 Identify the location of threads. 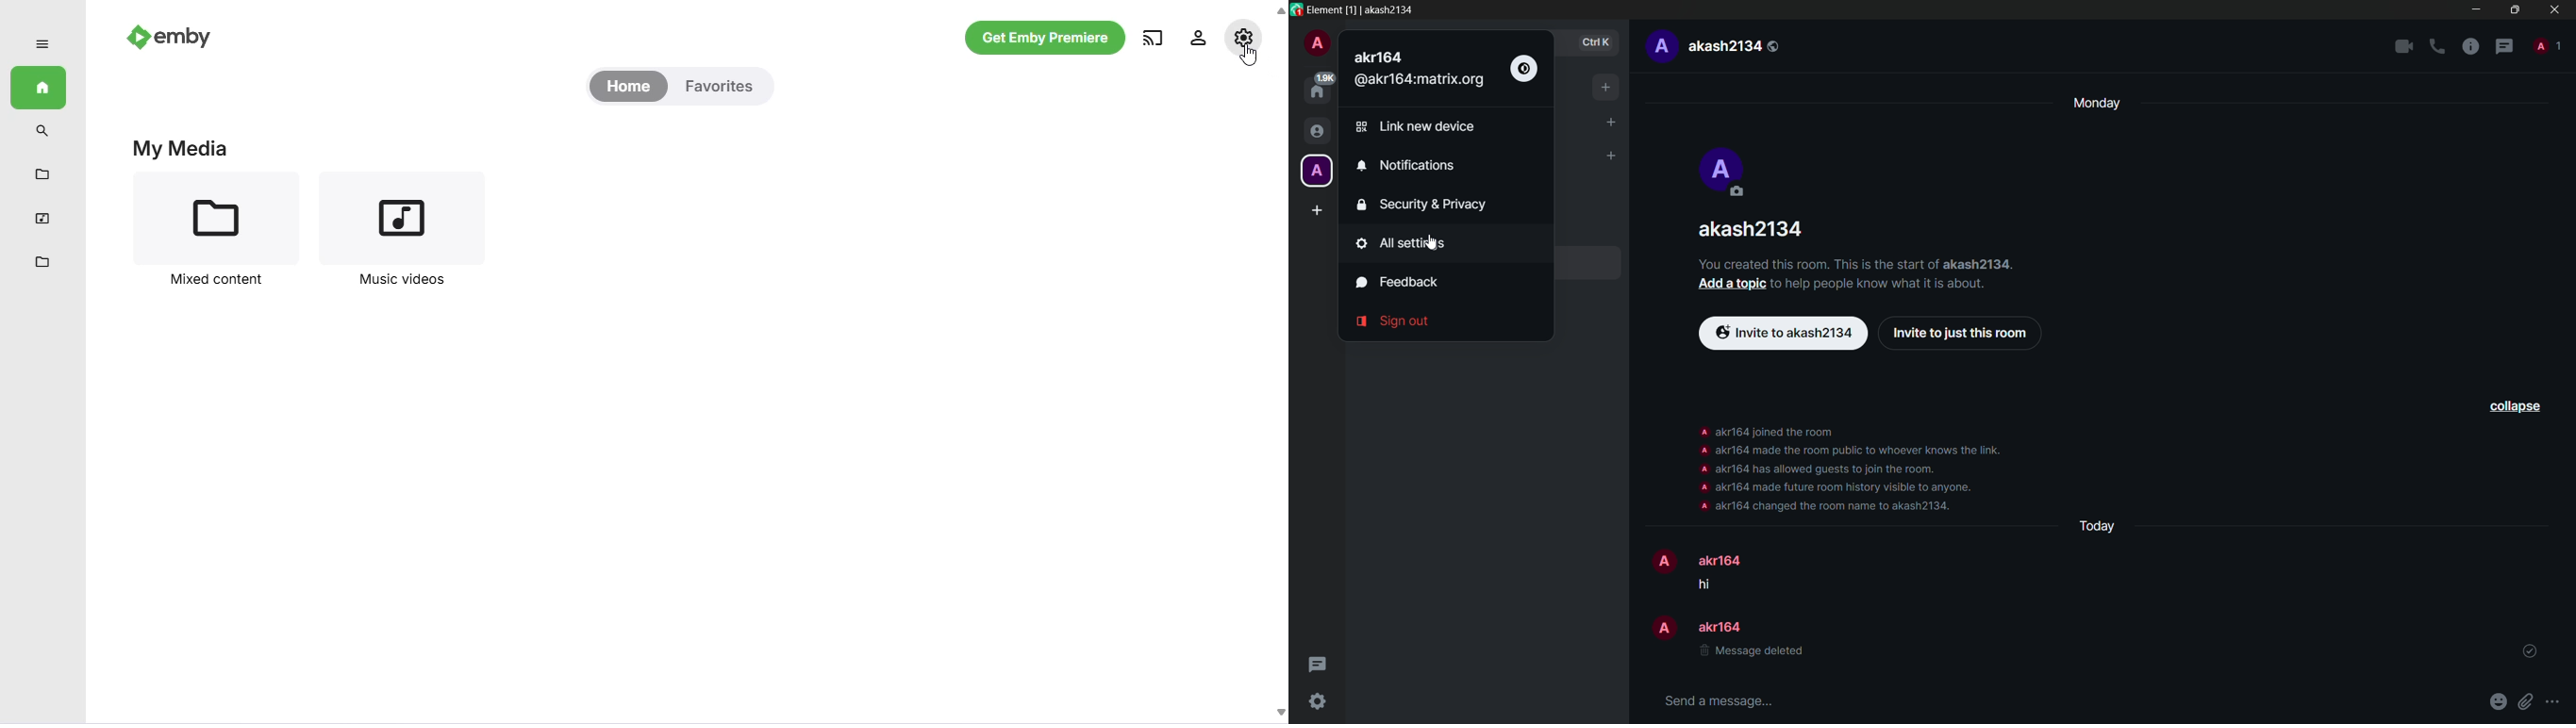
(2505, 48).